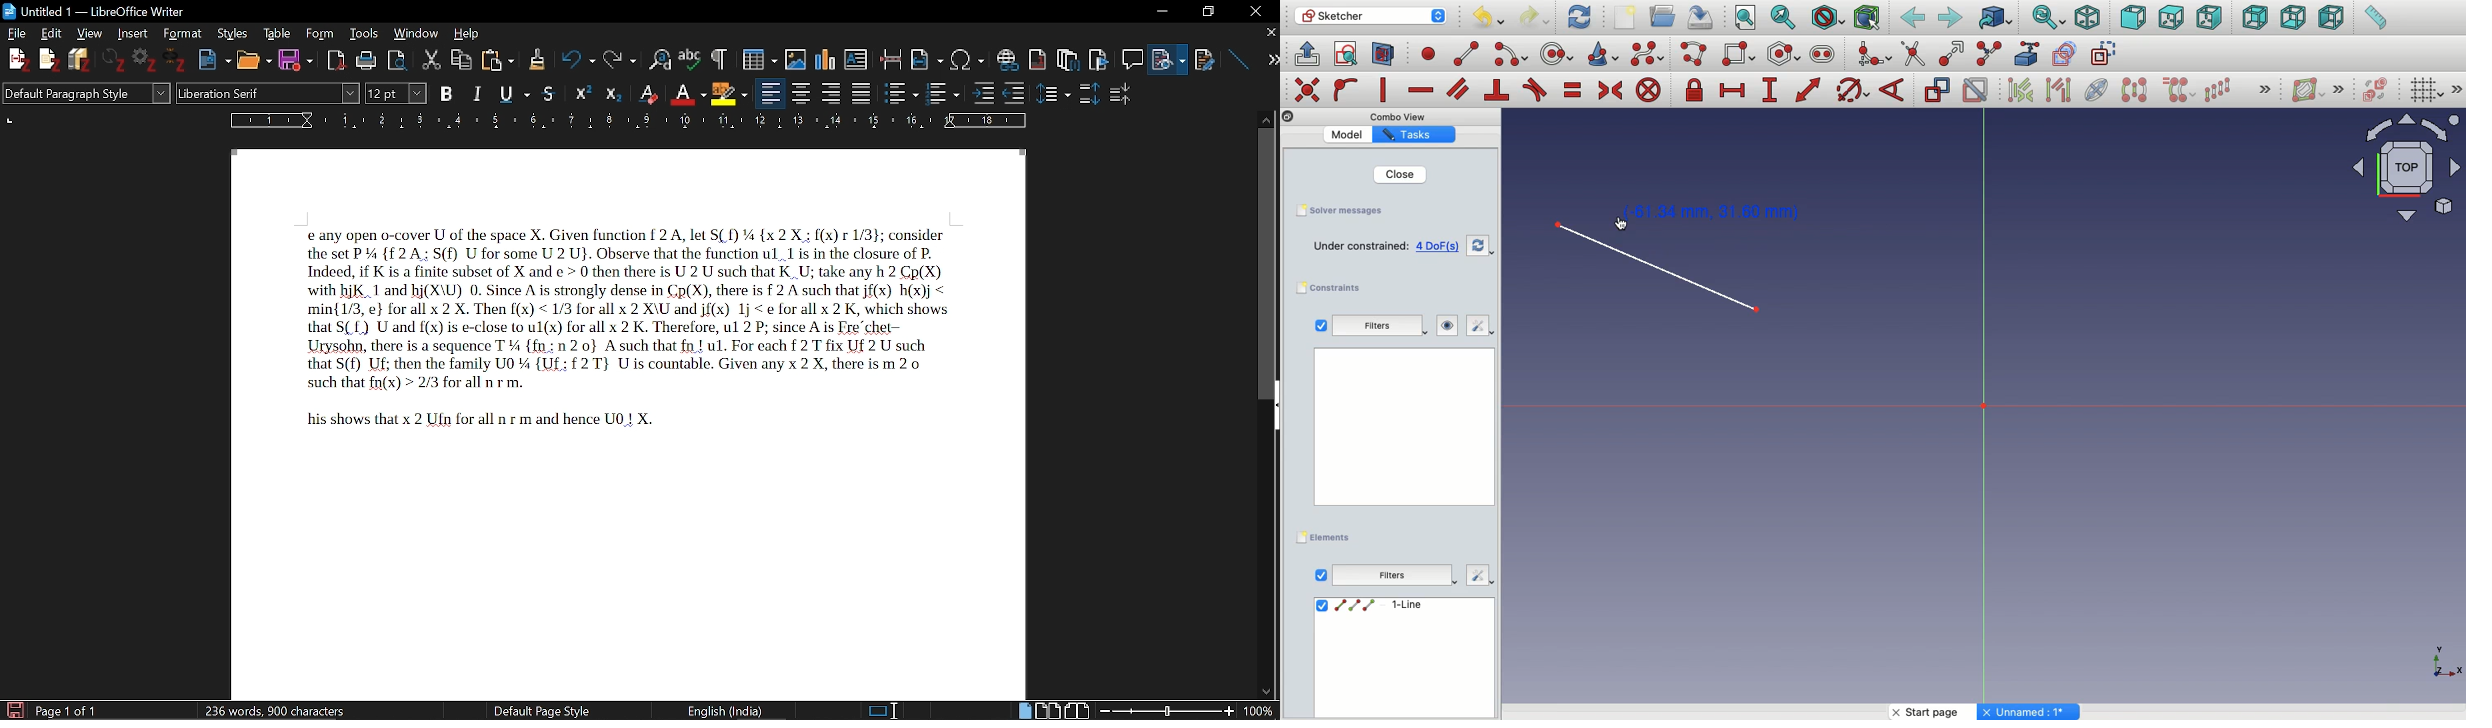  I want to click on Find and replace , so click(657, 58).